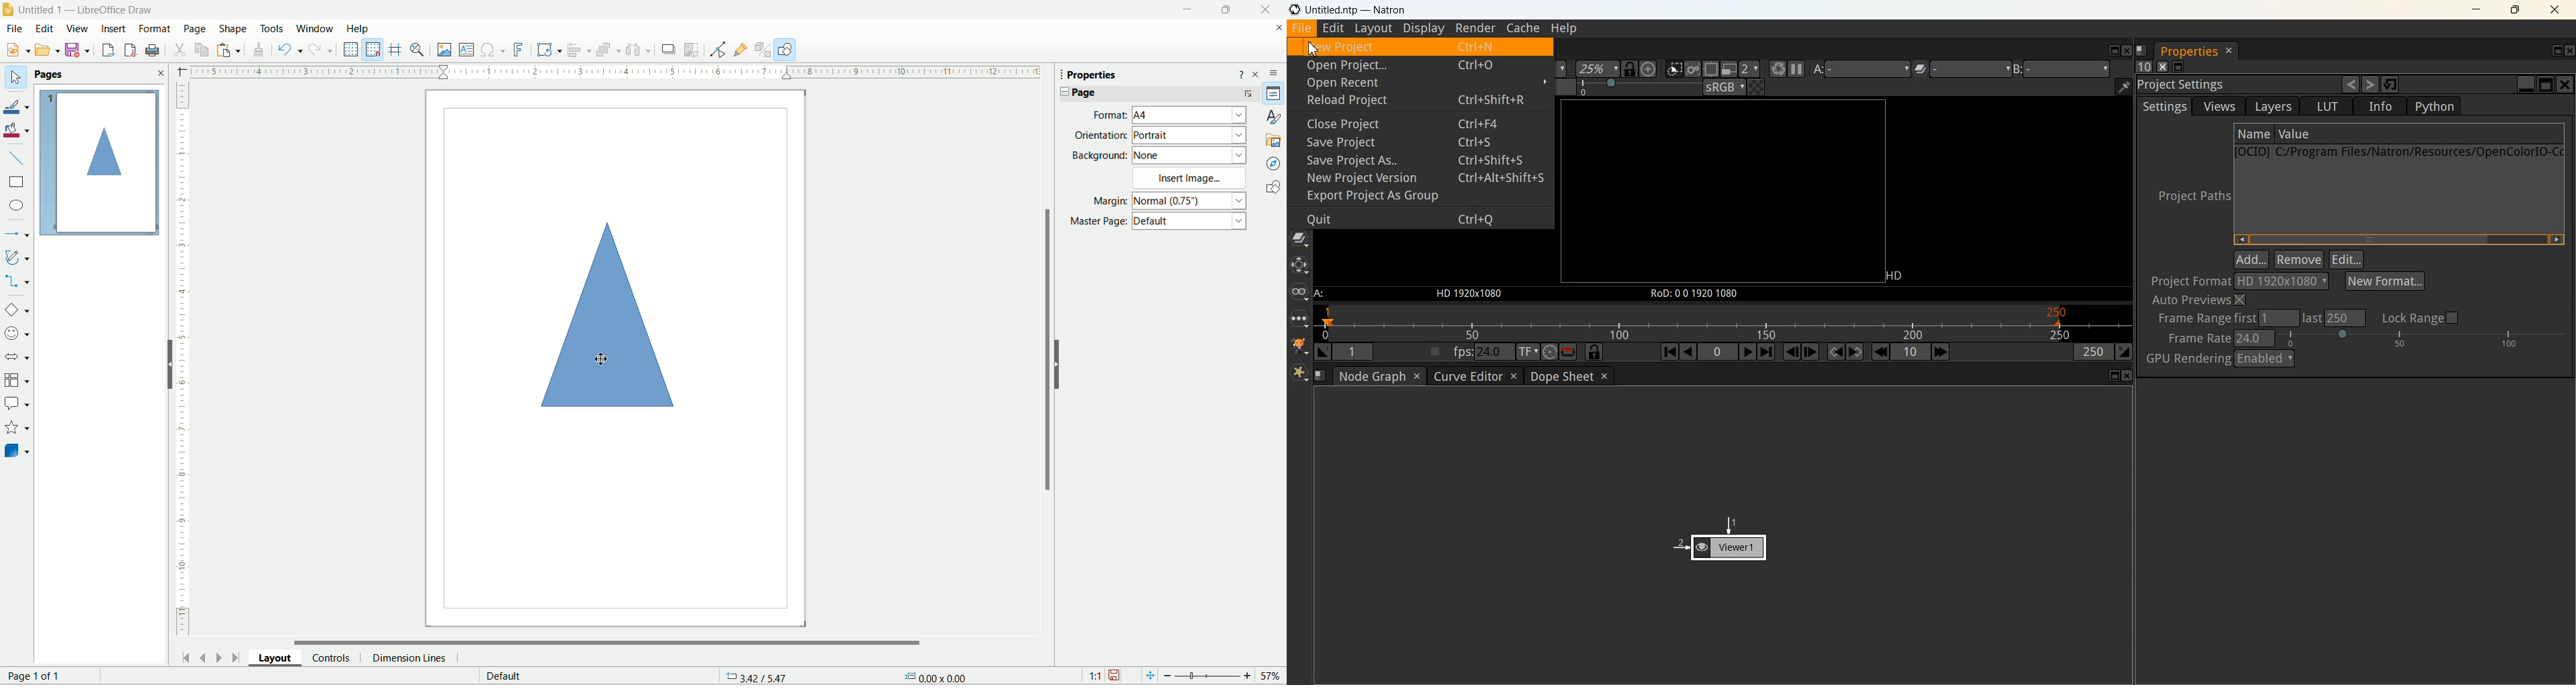  Describe the element at coordinates (201, 657) in the screenshot. I see `Move to previous page` at that location.